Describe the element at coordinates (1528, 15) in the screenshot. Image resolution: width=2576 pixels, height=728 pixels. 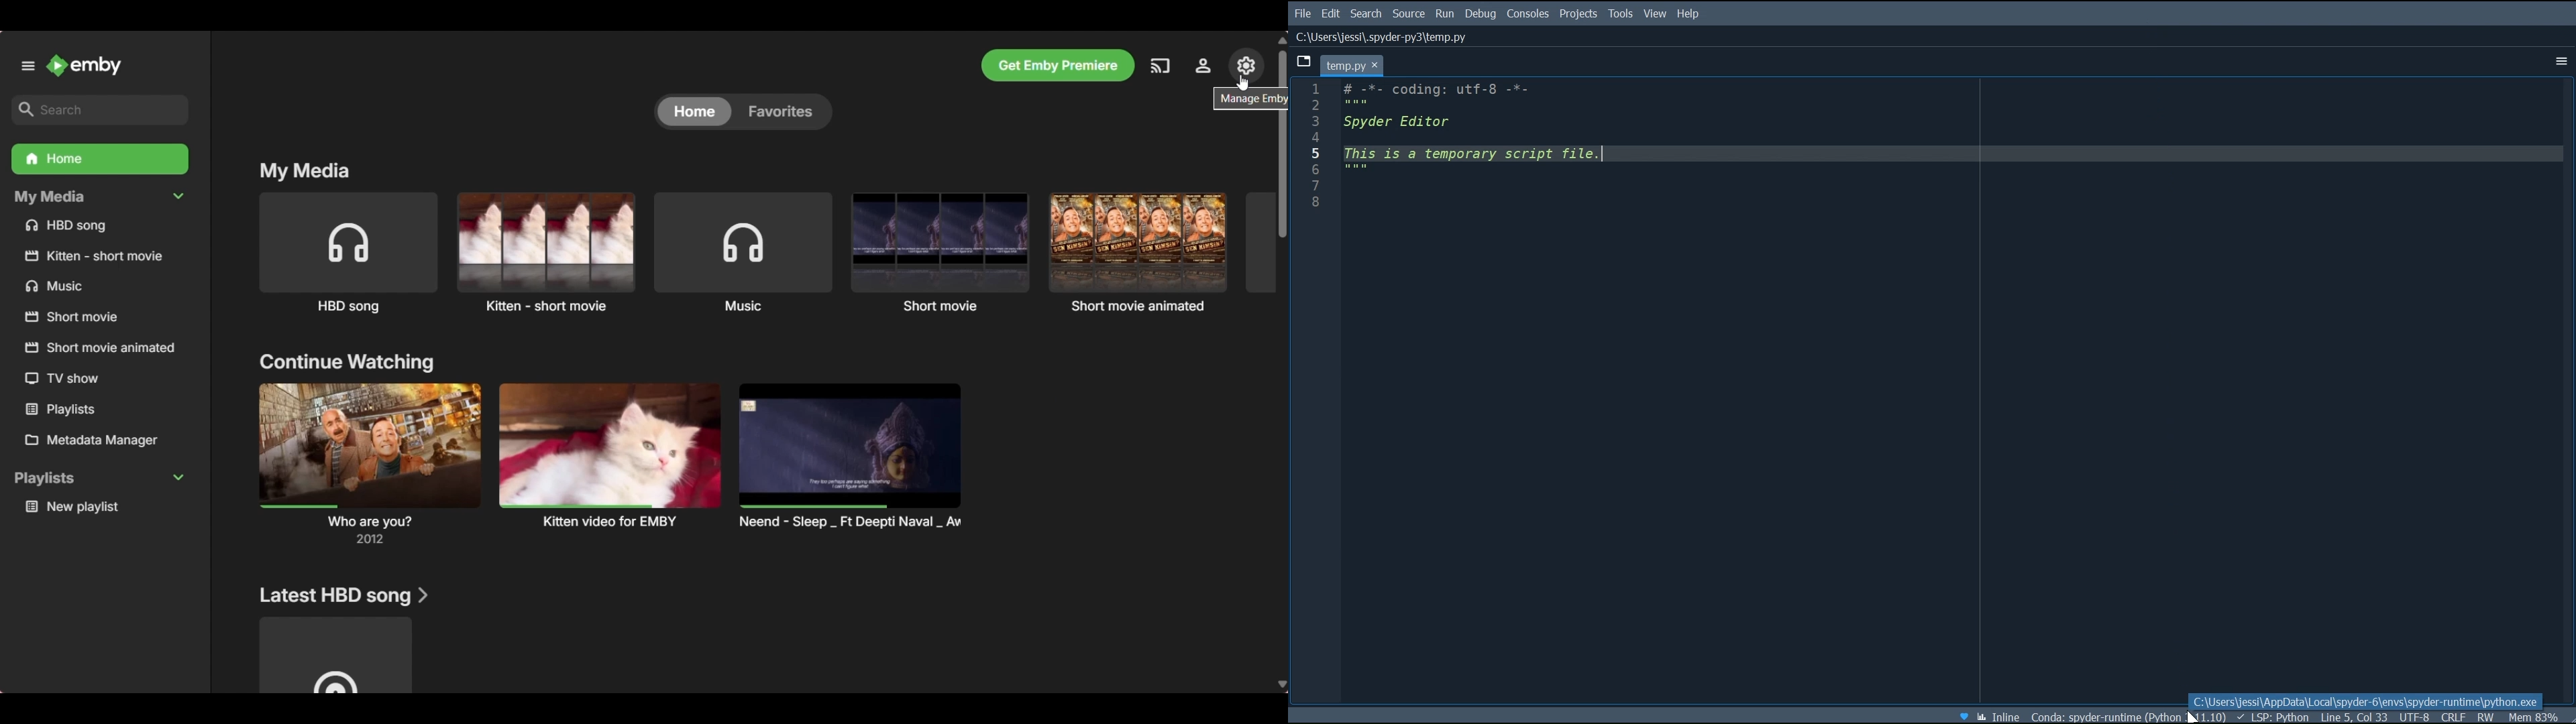
I see `Consoles` at that location.